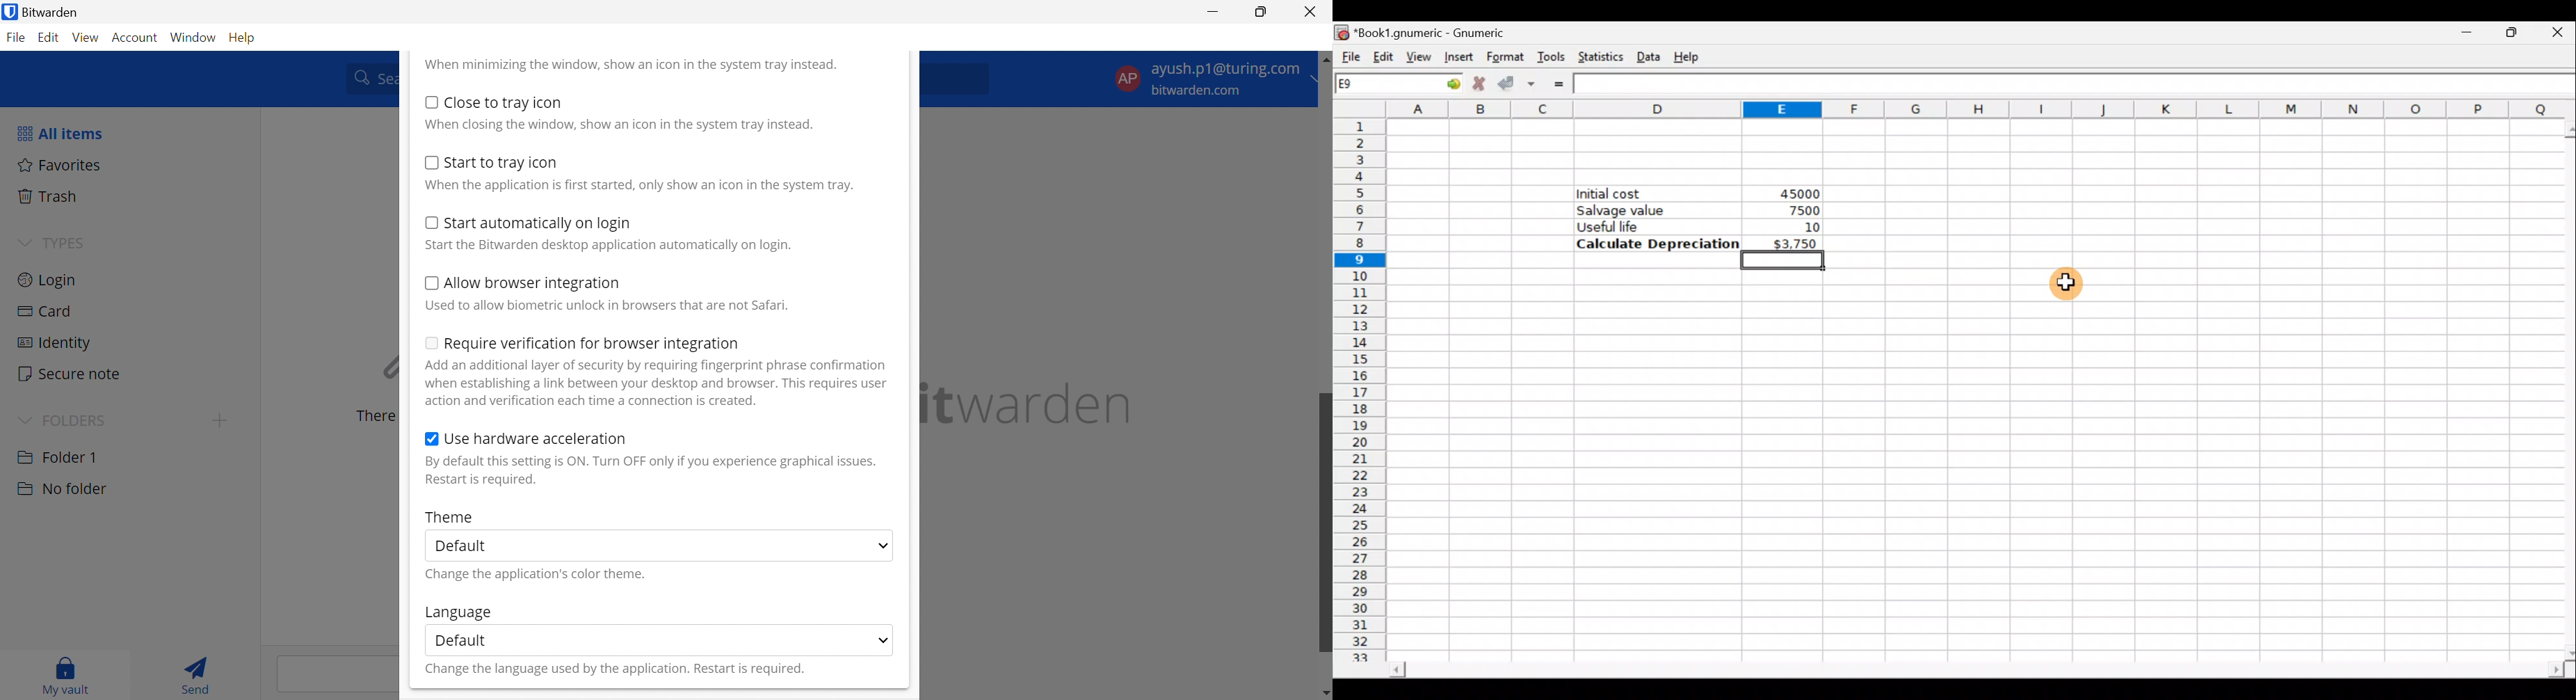 The image size is (2576, 700). I want to click on Cells, so click(1971, 460).